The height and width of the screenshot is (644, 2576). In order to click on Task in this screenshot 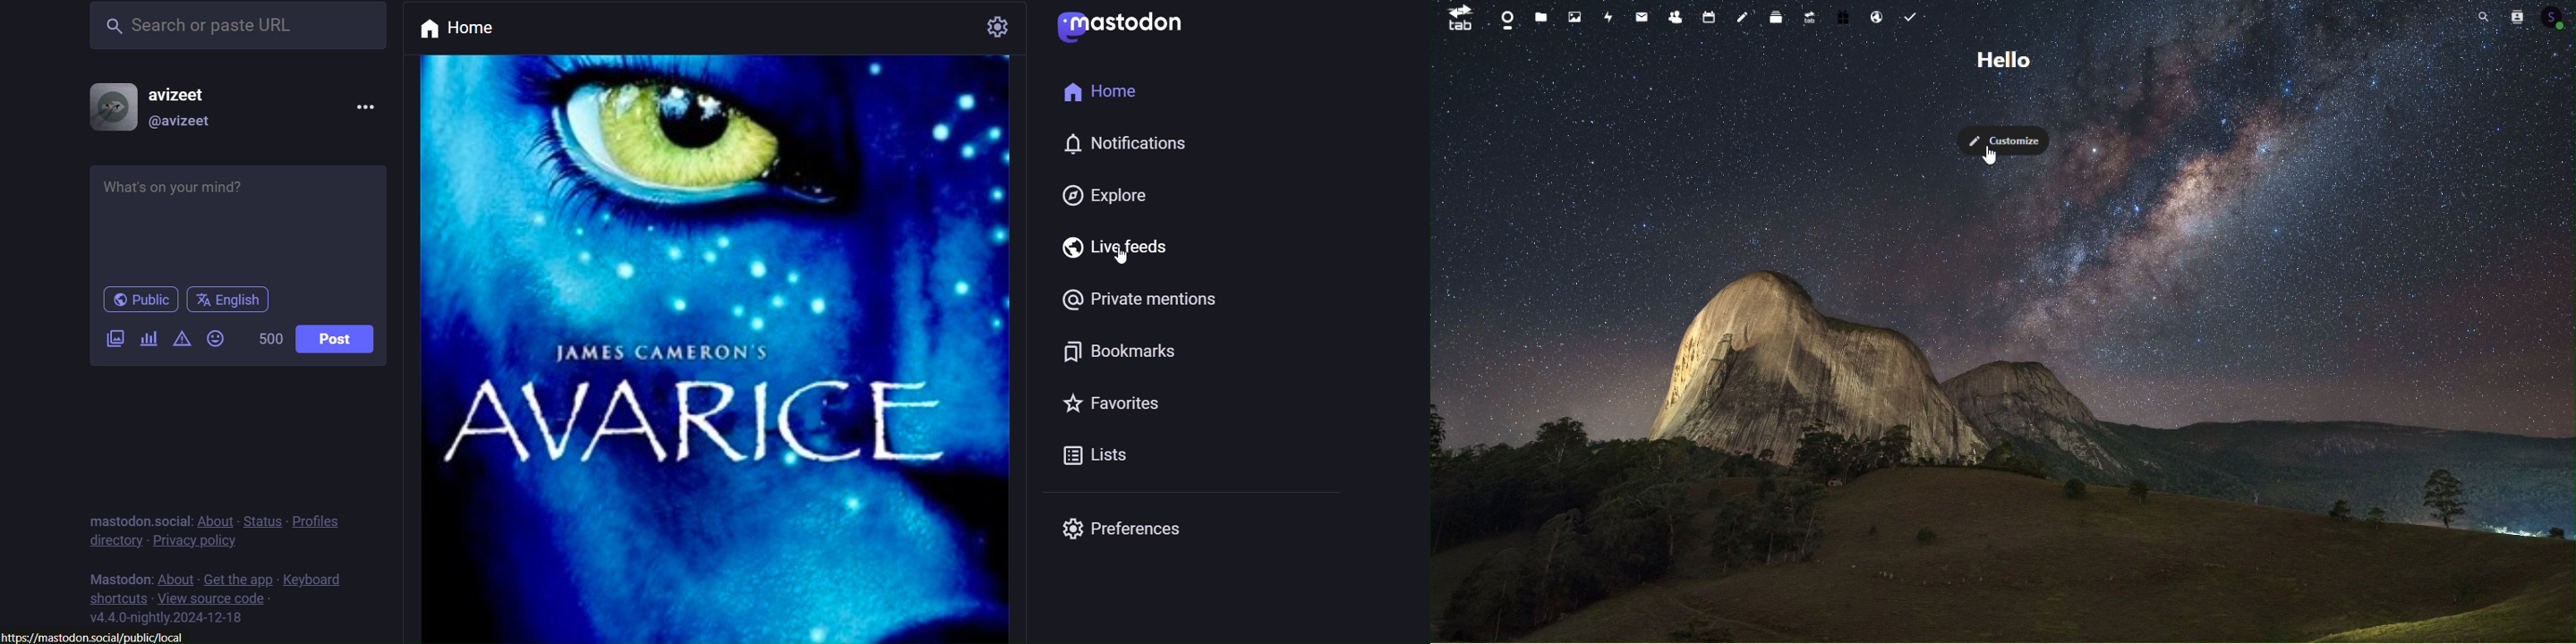, I will do `click(1909, 15)`.